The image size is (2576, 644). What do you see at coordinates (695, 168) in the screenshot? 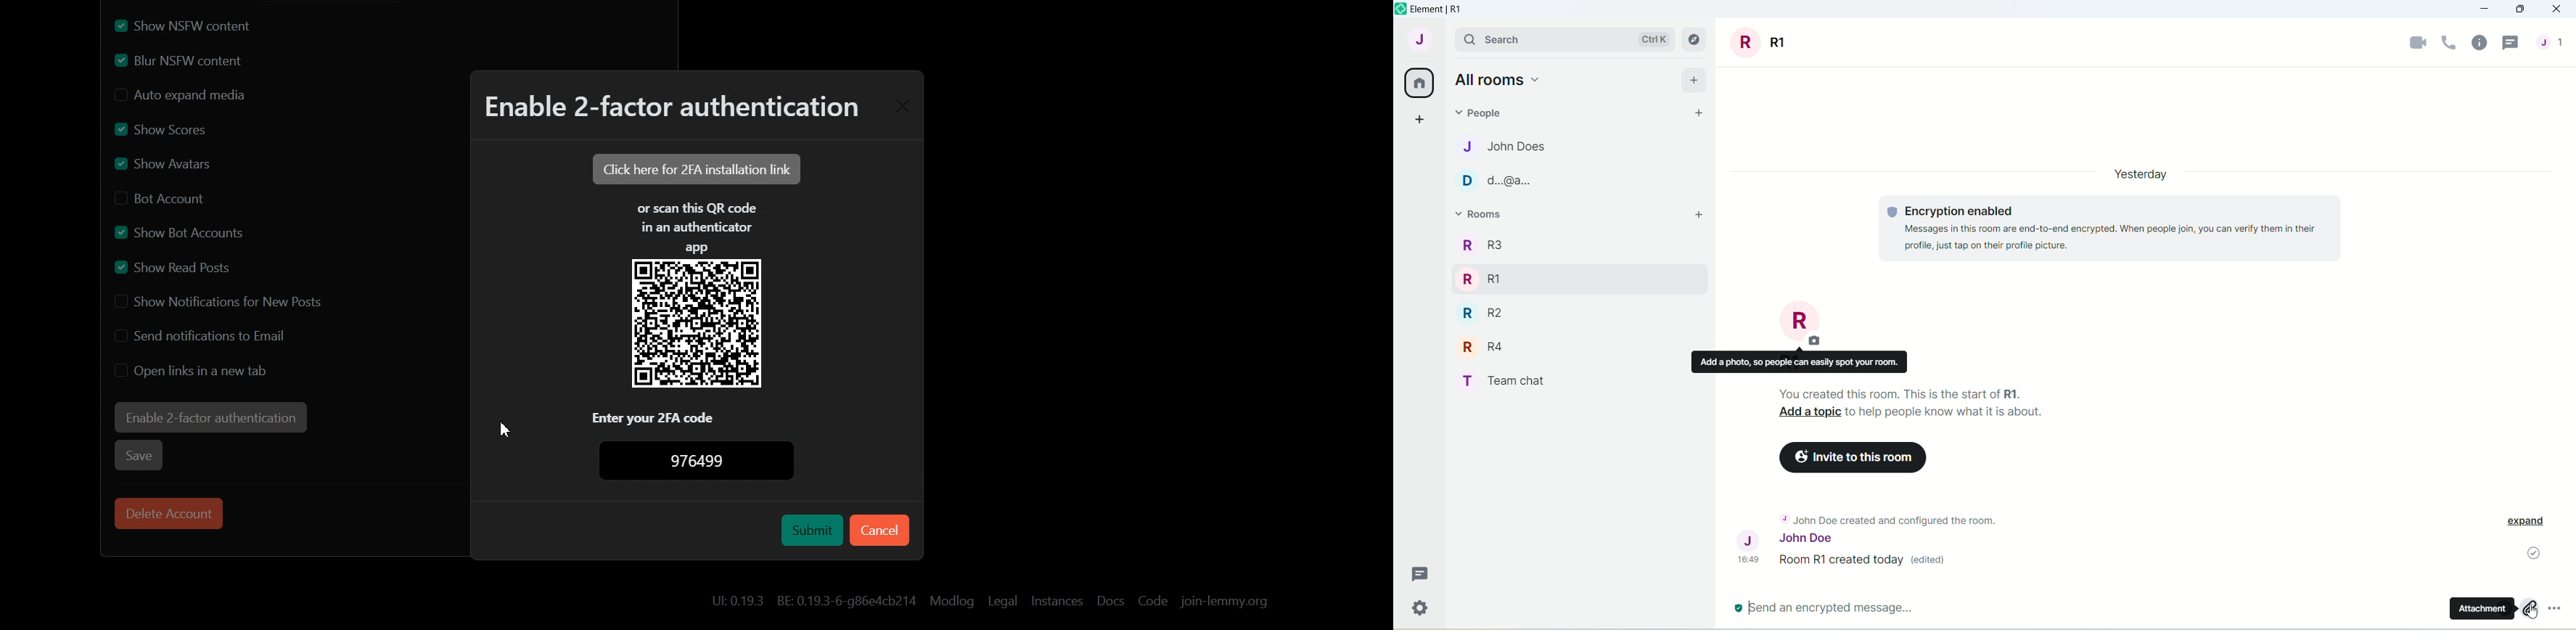
I see `Click here for 2FA installation link` at bounding box center [695, 168].